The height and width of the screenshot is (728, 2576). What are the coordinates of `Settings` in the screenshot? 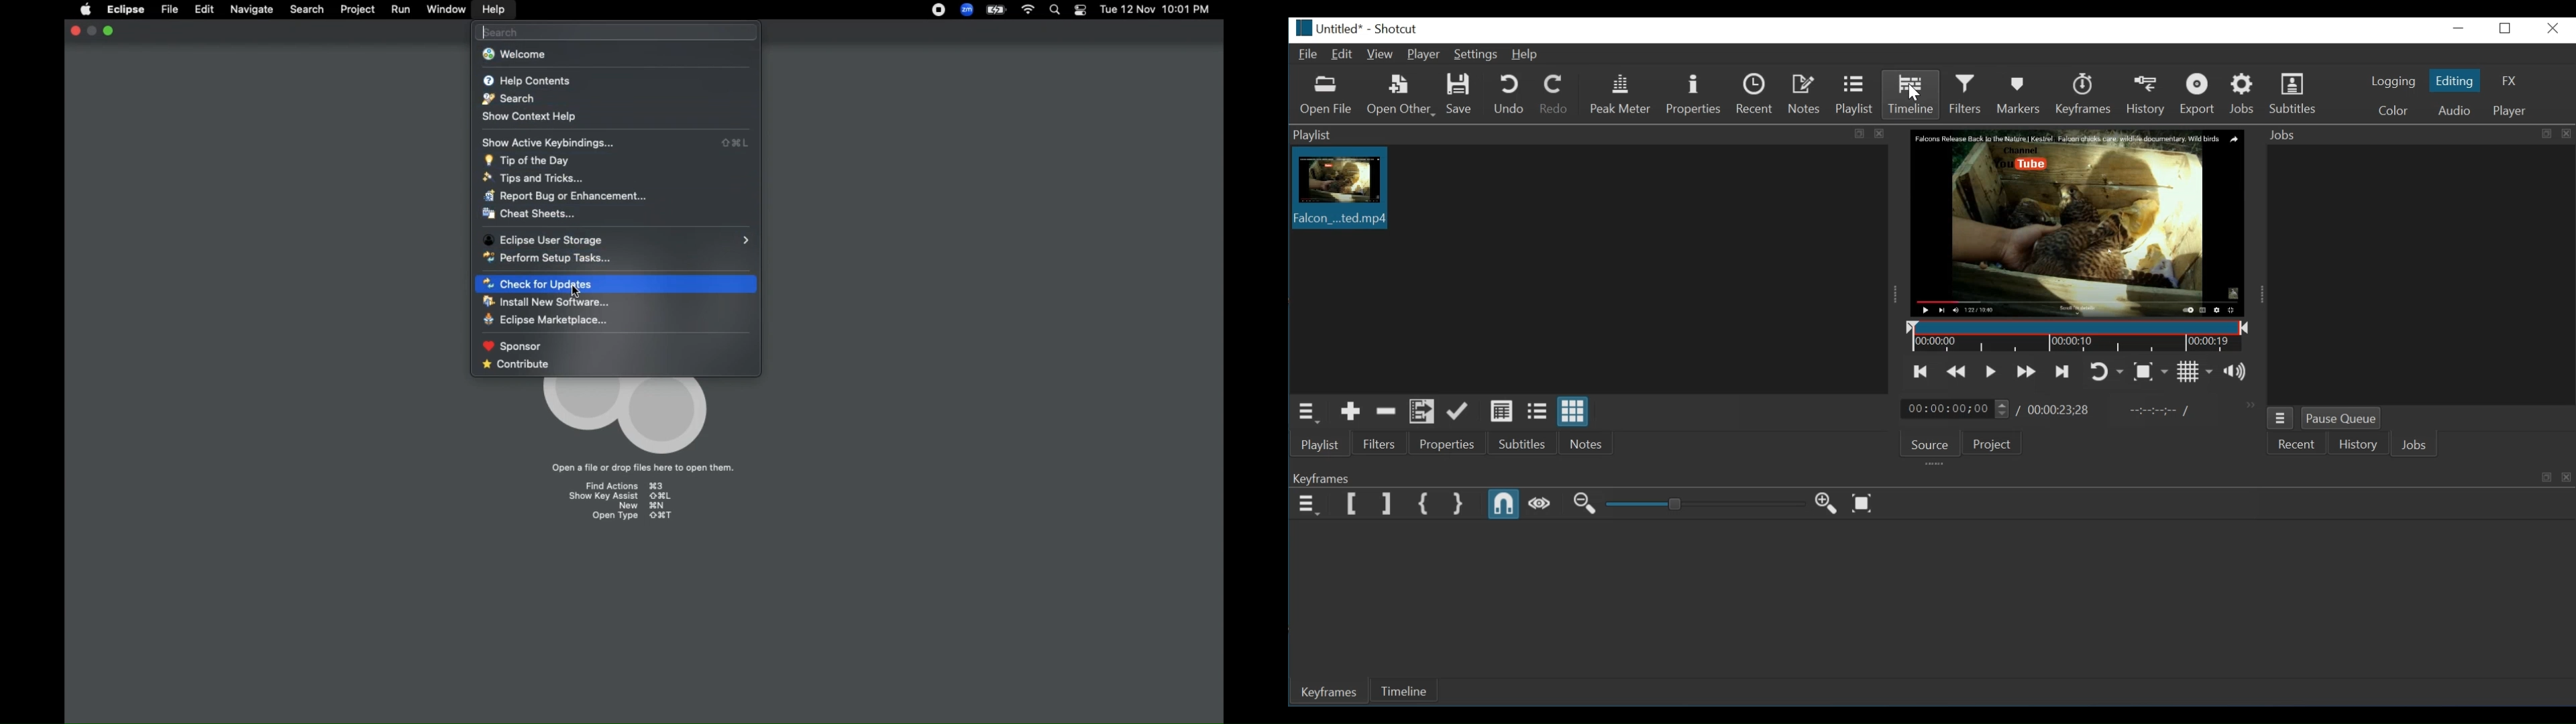 It's located at (1476, 54).